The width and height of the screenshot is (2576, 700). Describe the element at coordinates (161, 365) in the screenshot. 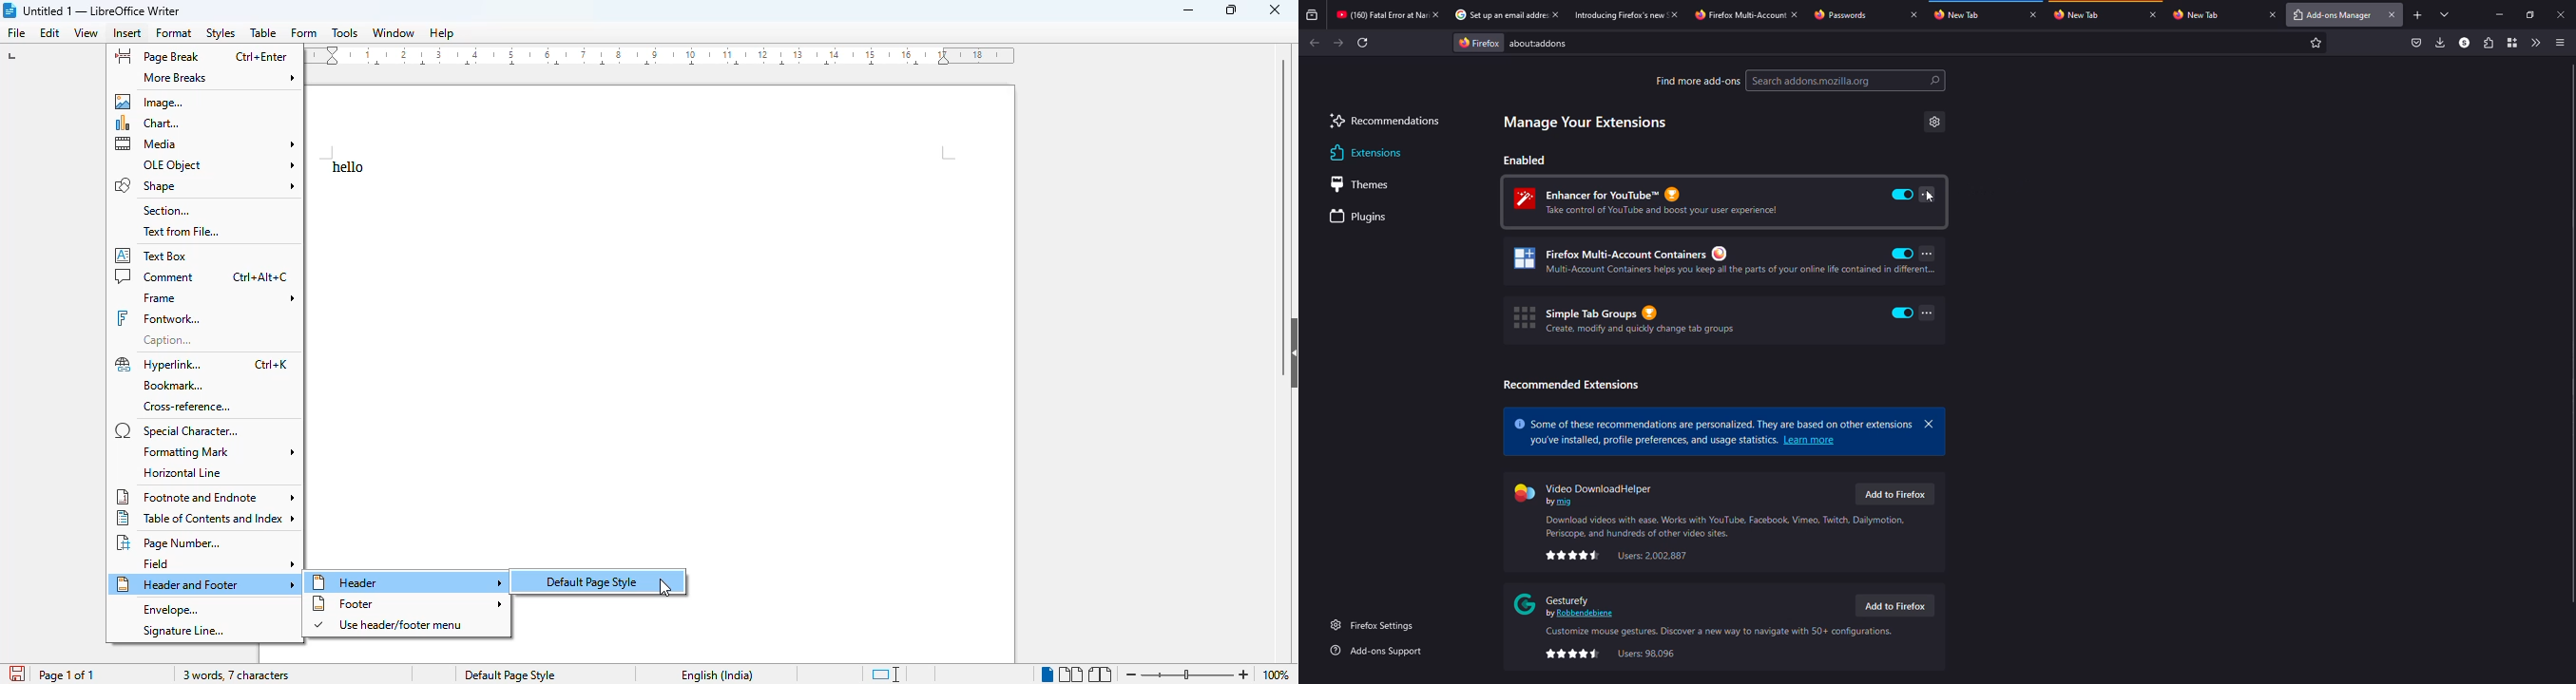

I see `hyperlink` at that location.